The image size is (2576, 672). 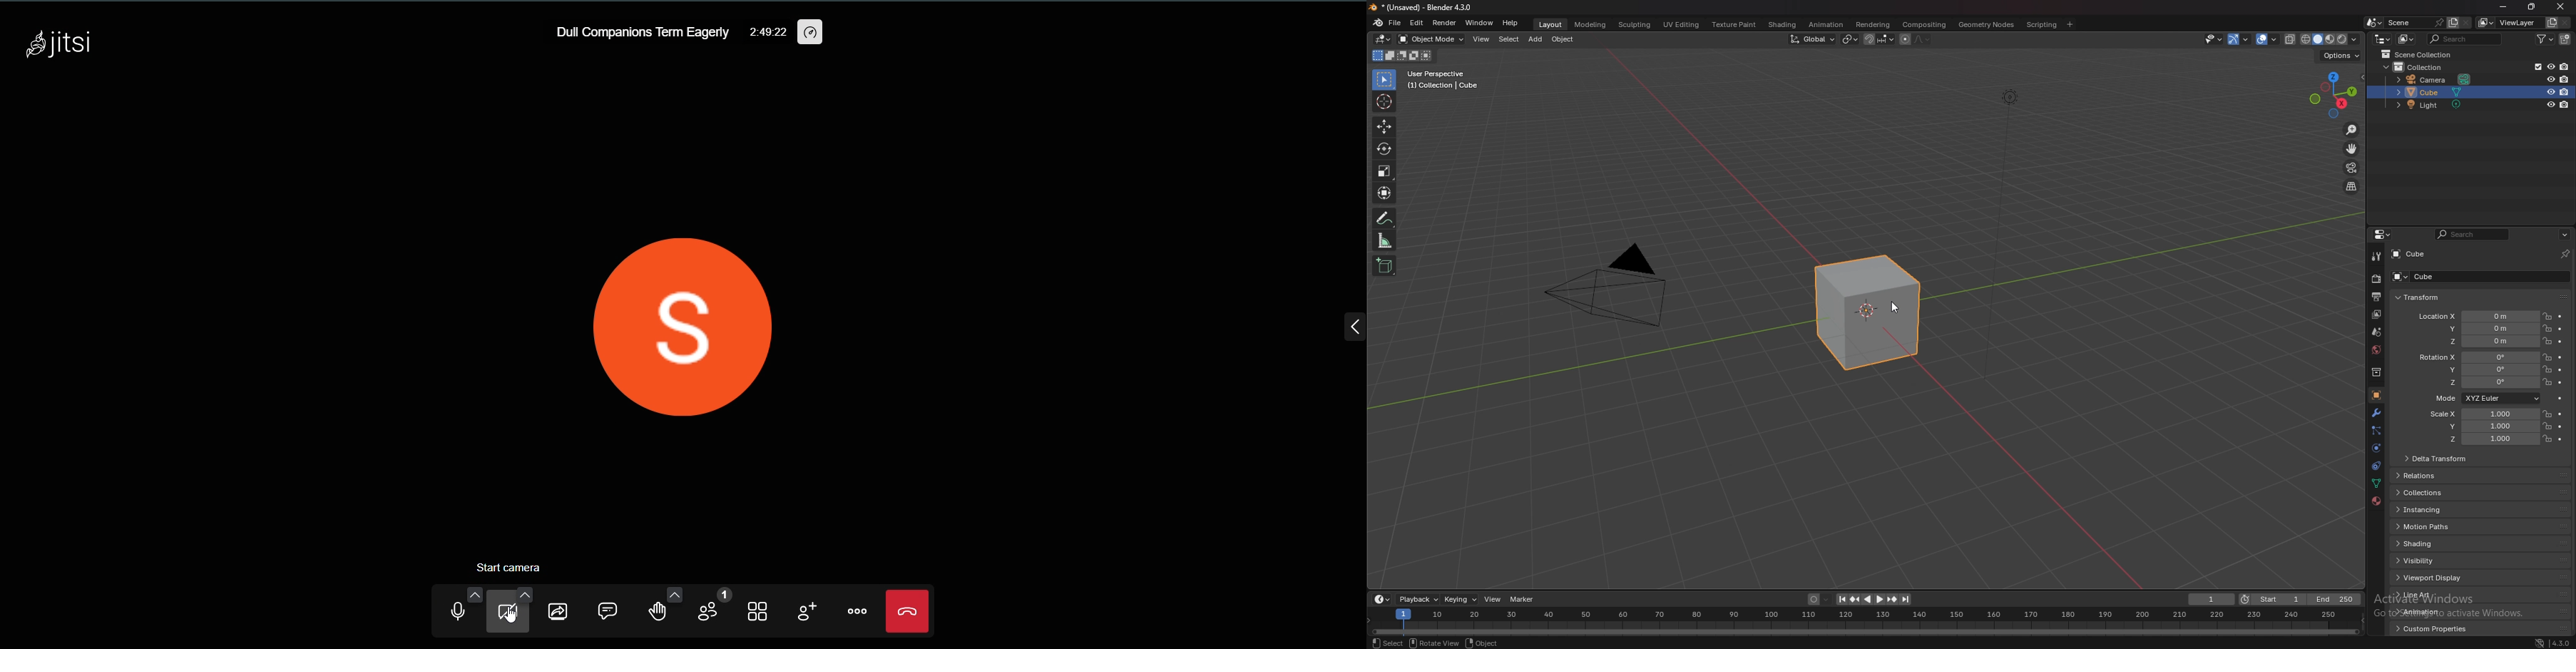 I want to click on screen share, so click(x=558, y=610).